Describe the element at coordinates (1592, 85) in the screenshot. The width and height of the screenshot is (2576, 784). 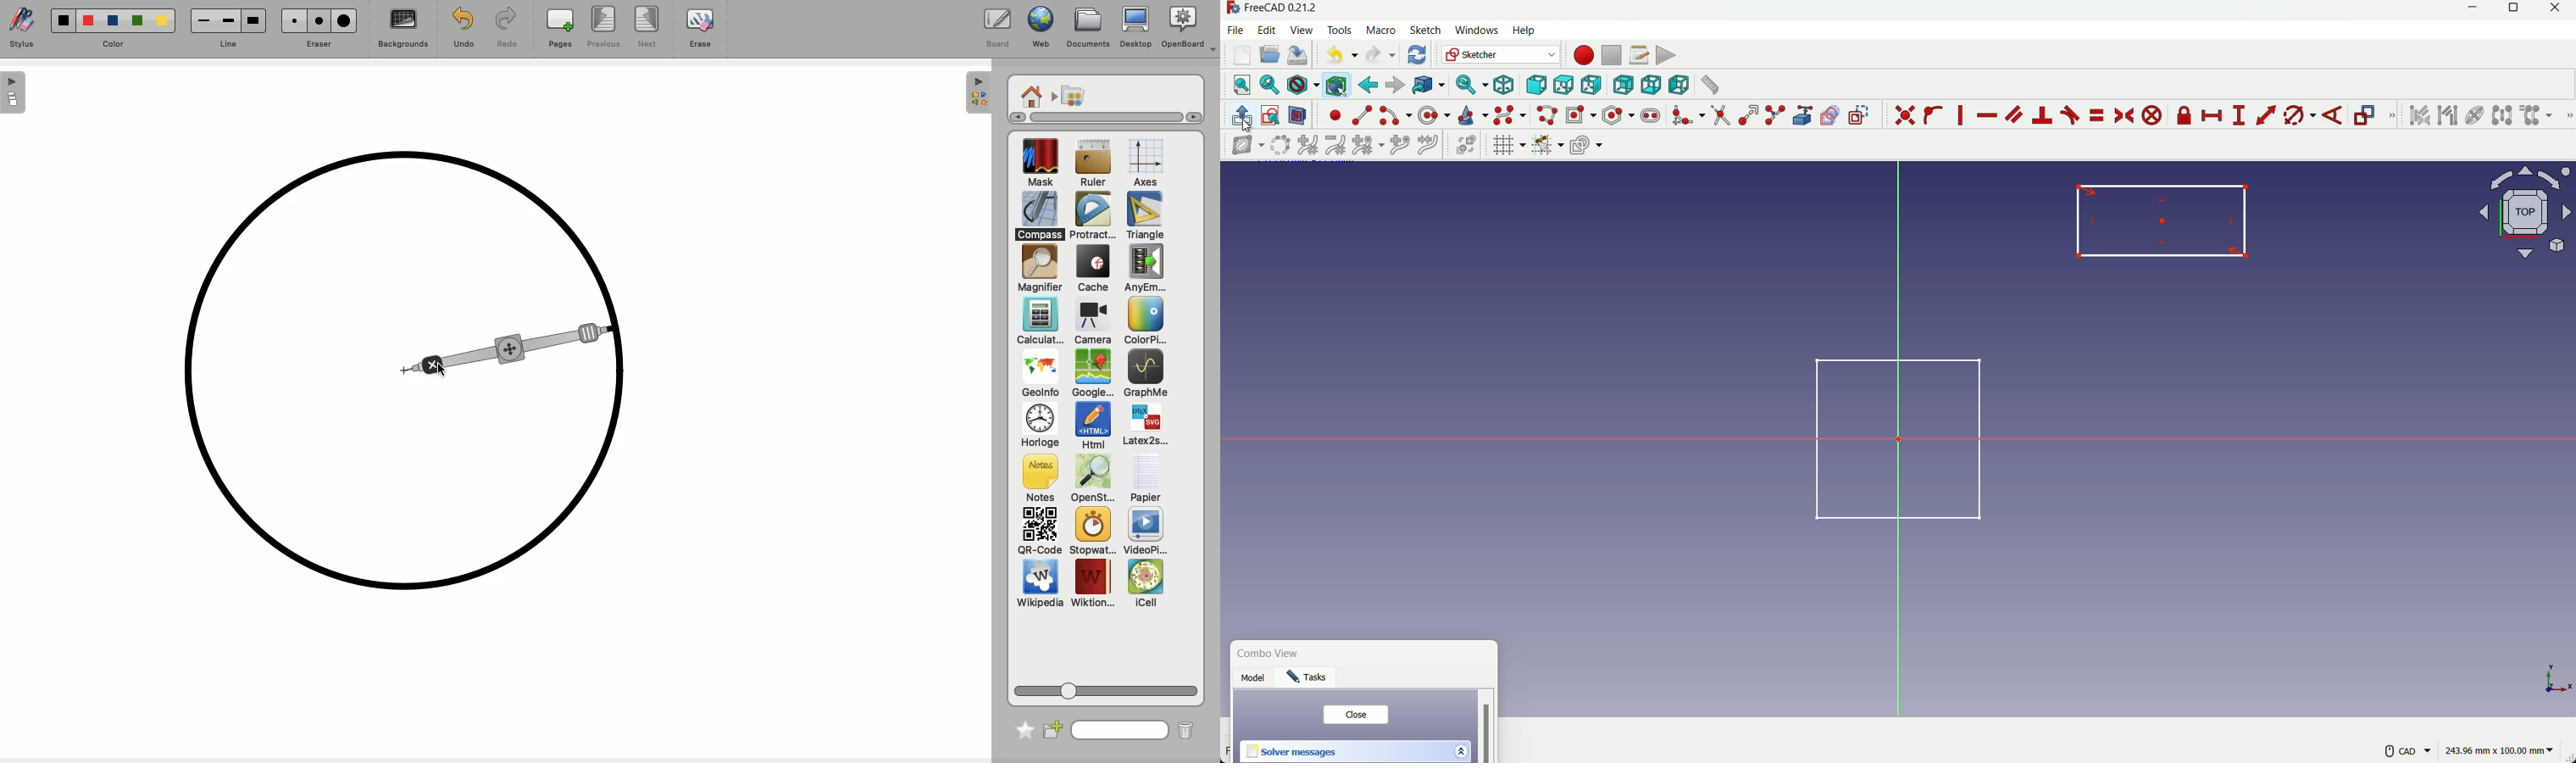
I see `right view` at that location.